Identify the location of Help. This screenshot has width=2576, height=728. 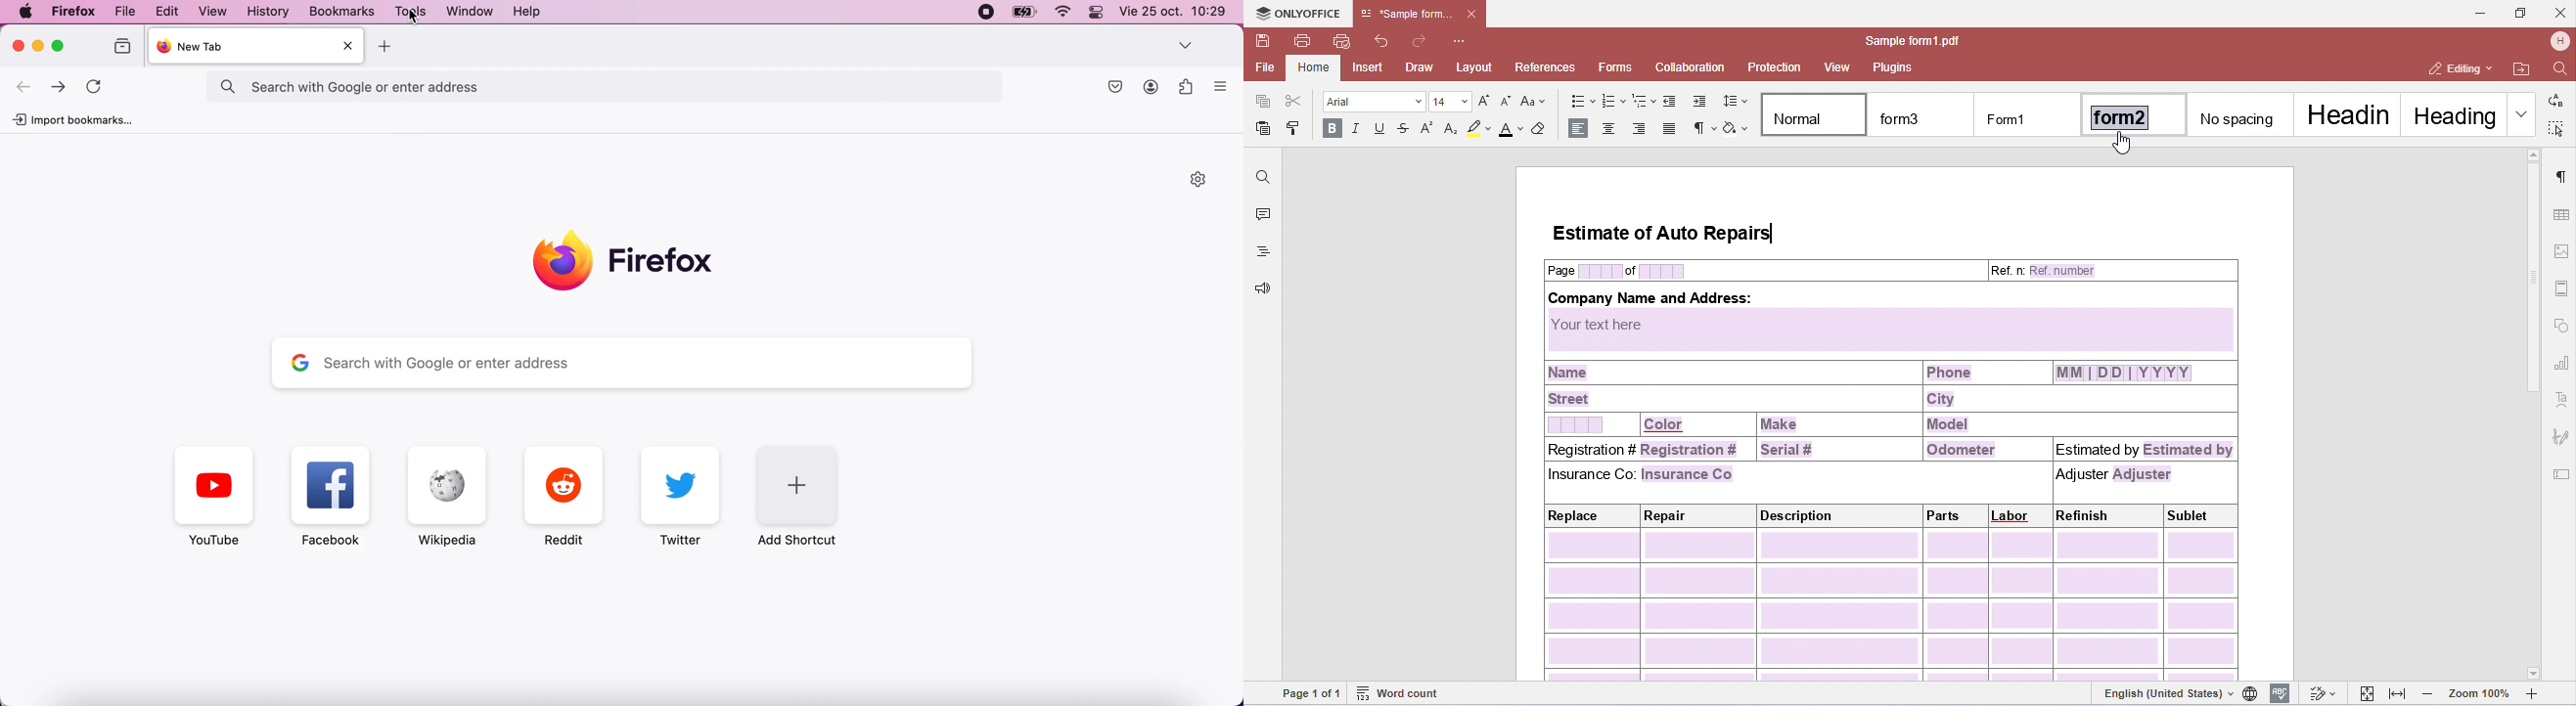
(527, 10).